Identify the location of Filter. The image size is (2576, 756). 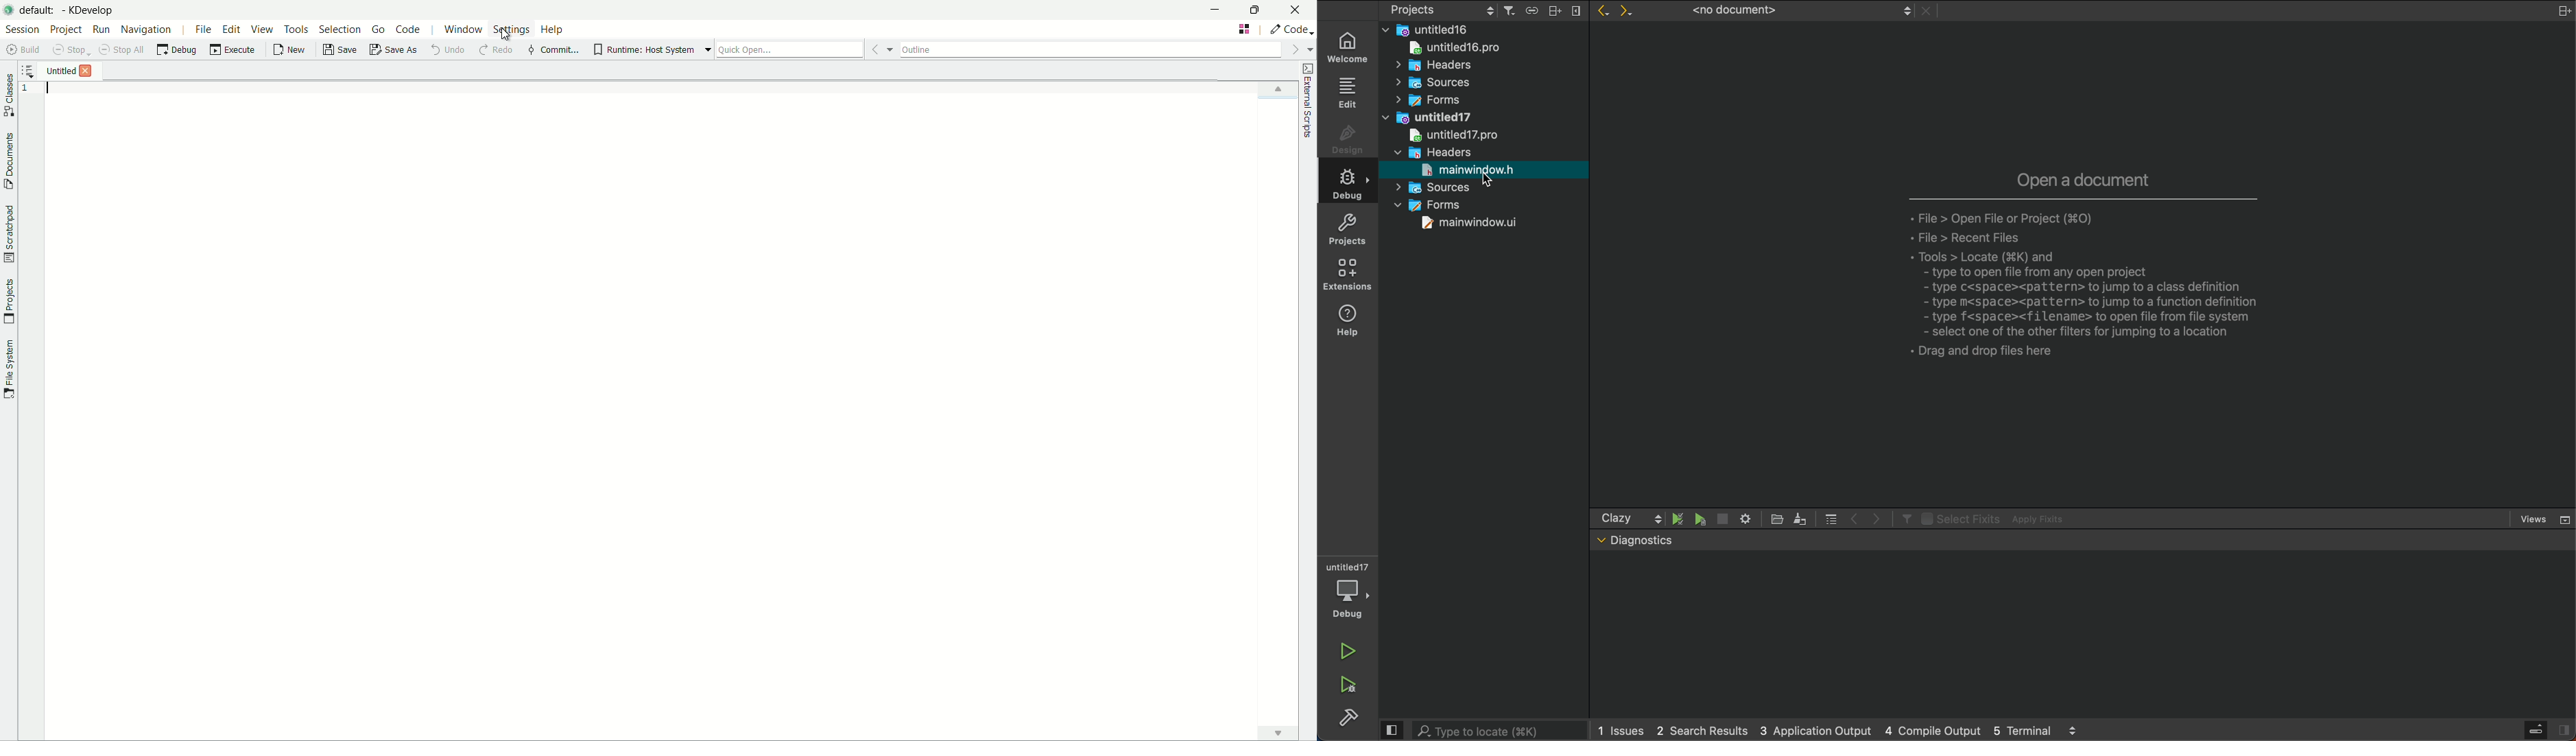
(1904, 518).